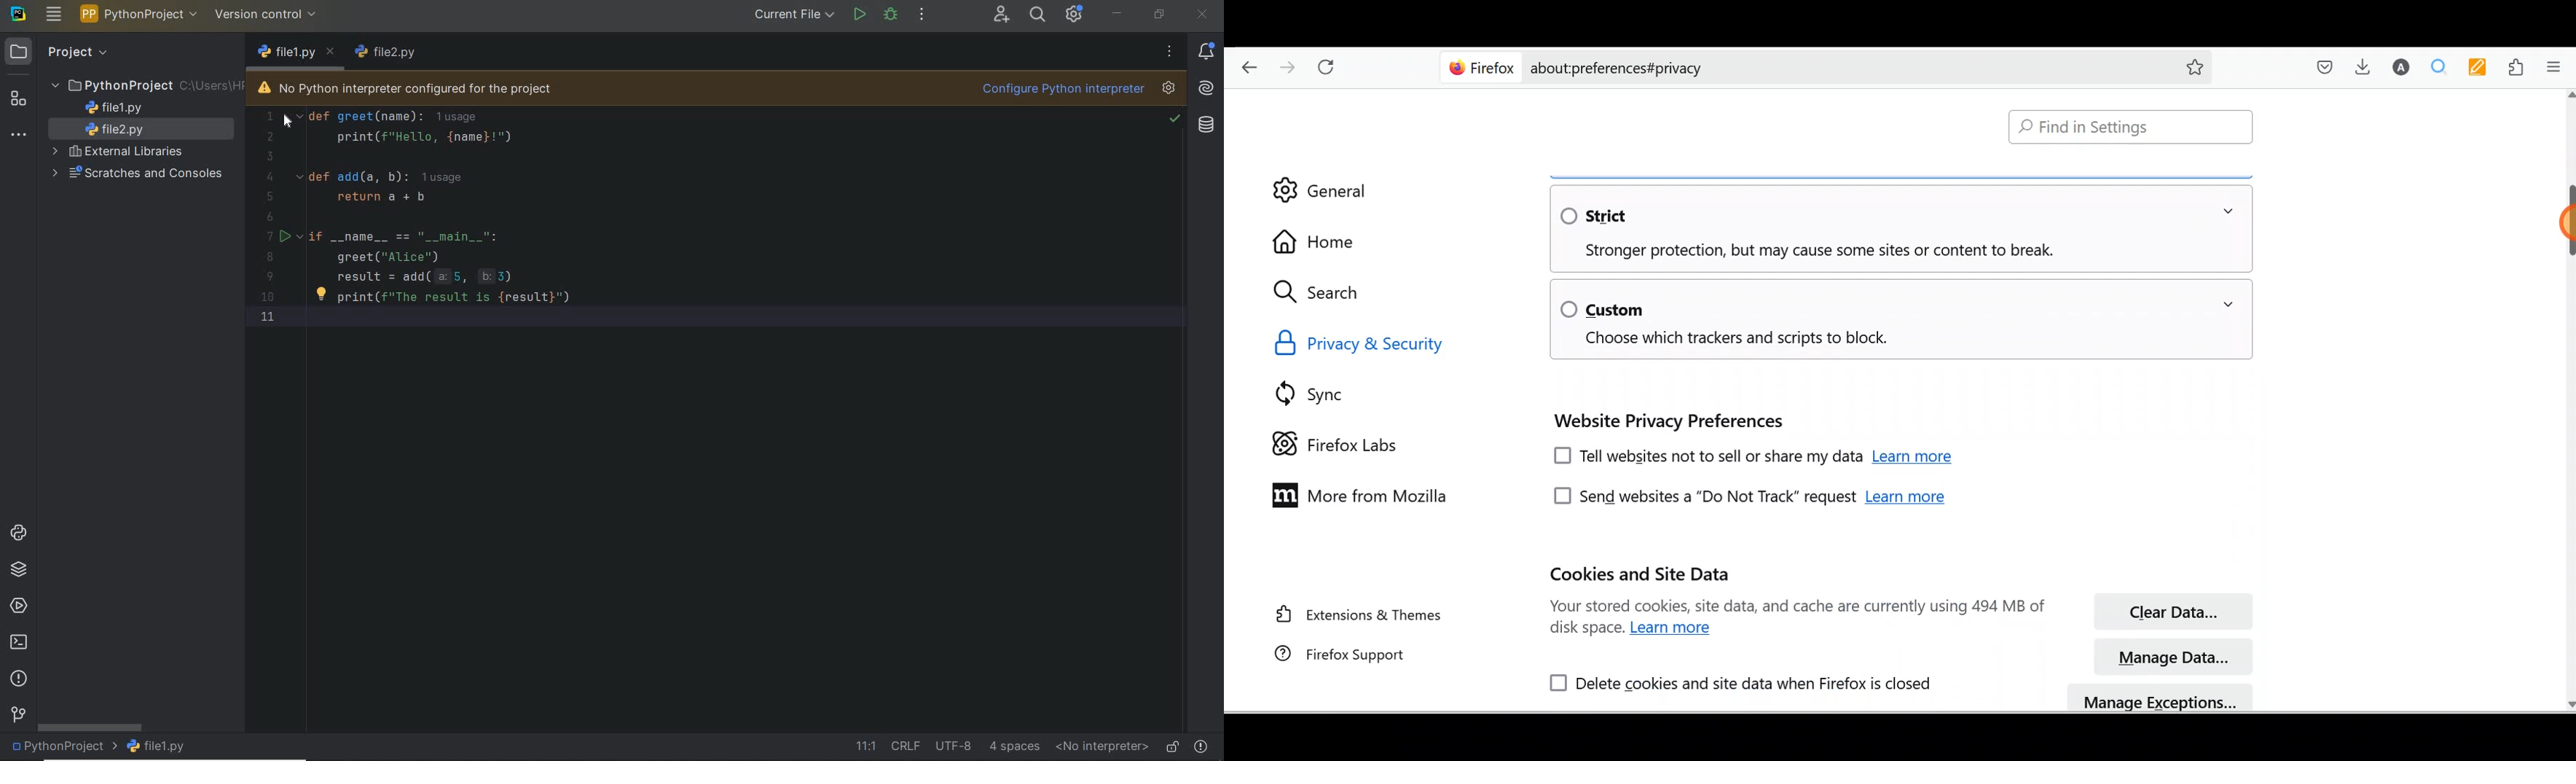 This screenshot has height=784, width=2576. I want to click on Account, so click(2401, 65).